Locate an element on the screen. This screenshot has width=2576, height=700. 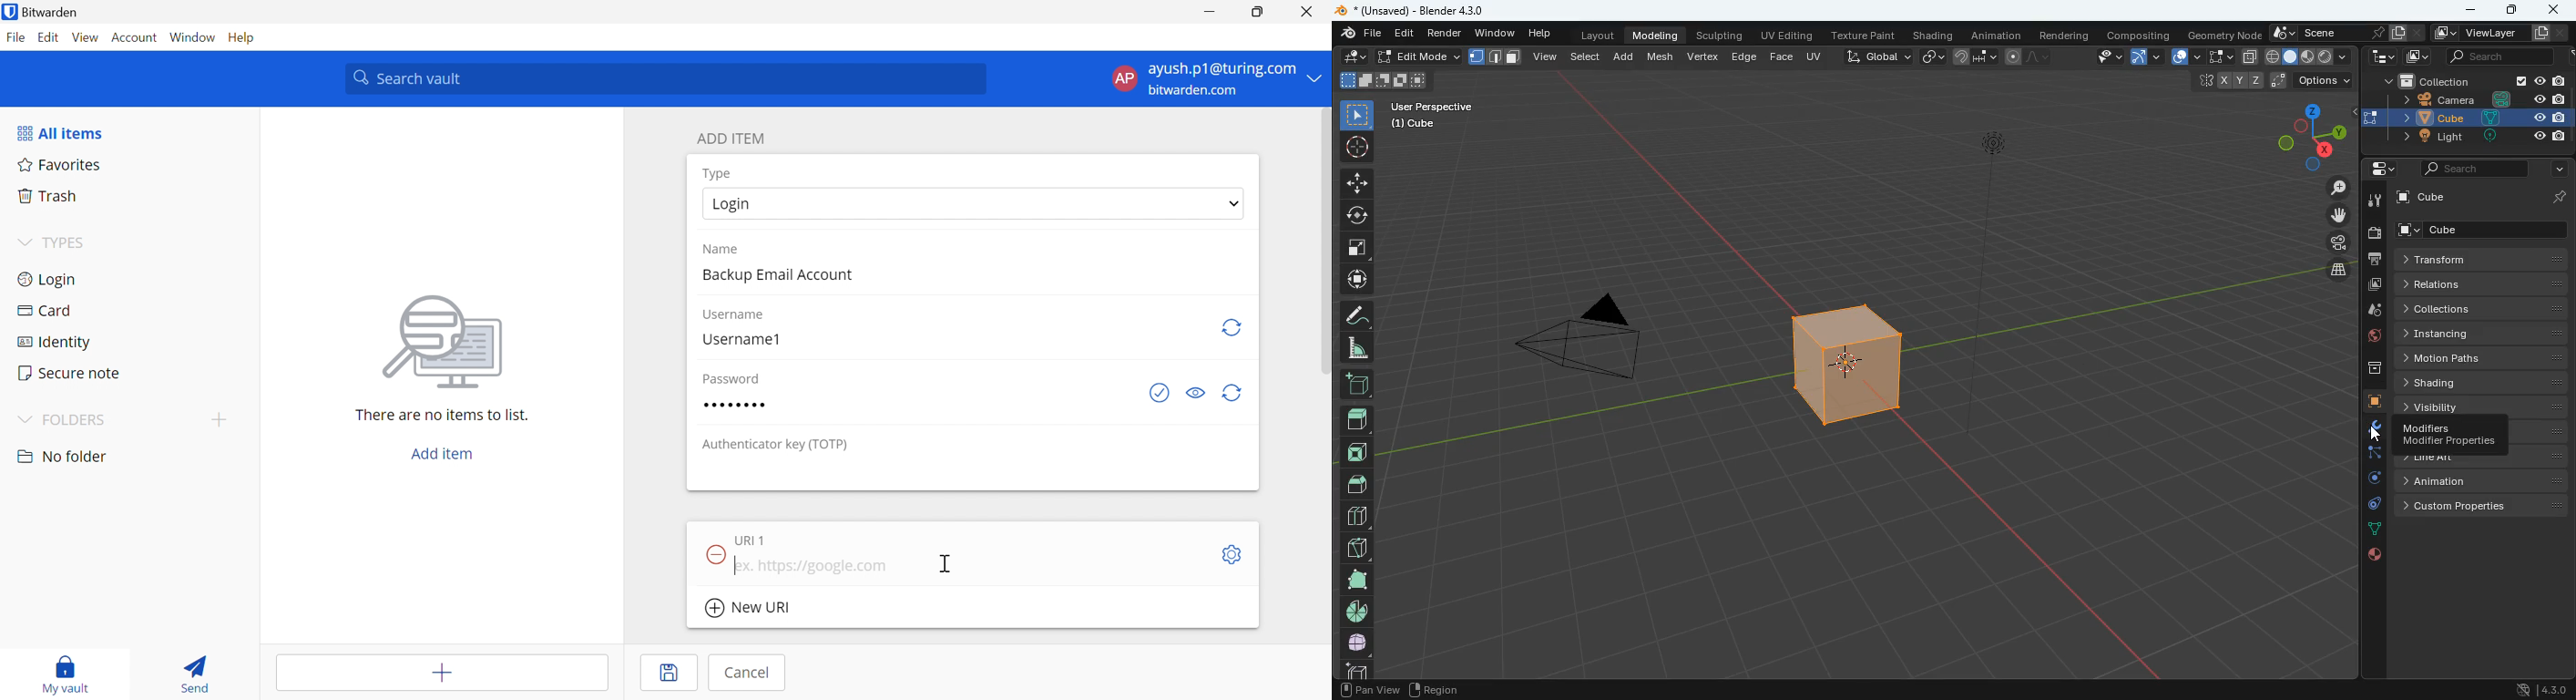
Send is located at coordinates (198, 673).